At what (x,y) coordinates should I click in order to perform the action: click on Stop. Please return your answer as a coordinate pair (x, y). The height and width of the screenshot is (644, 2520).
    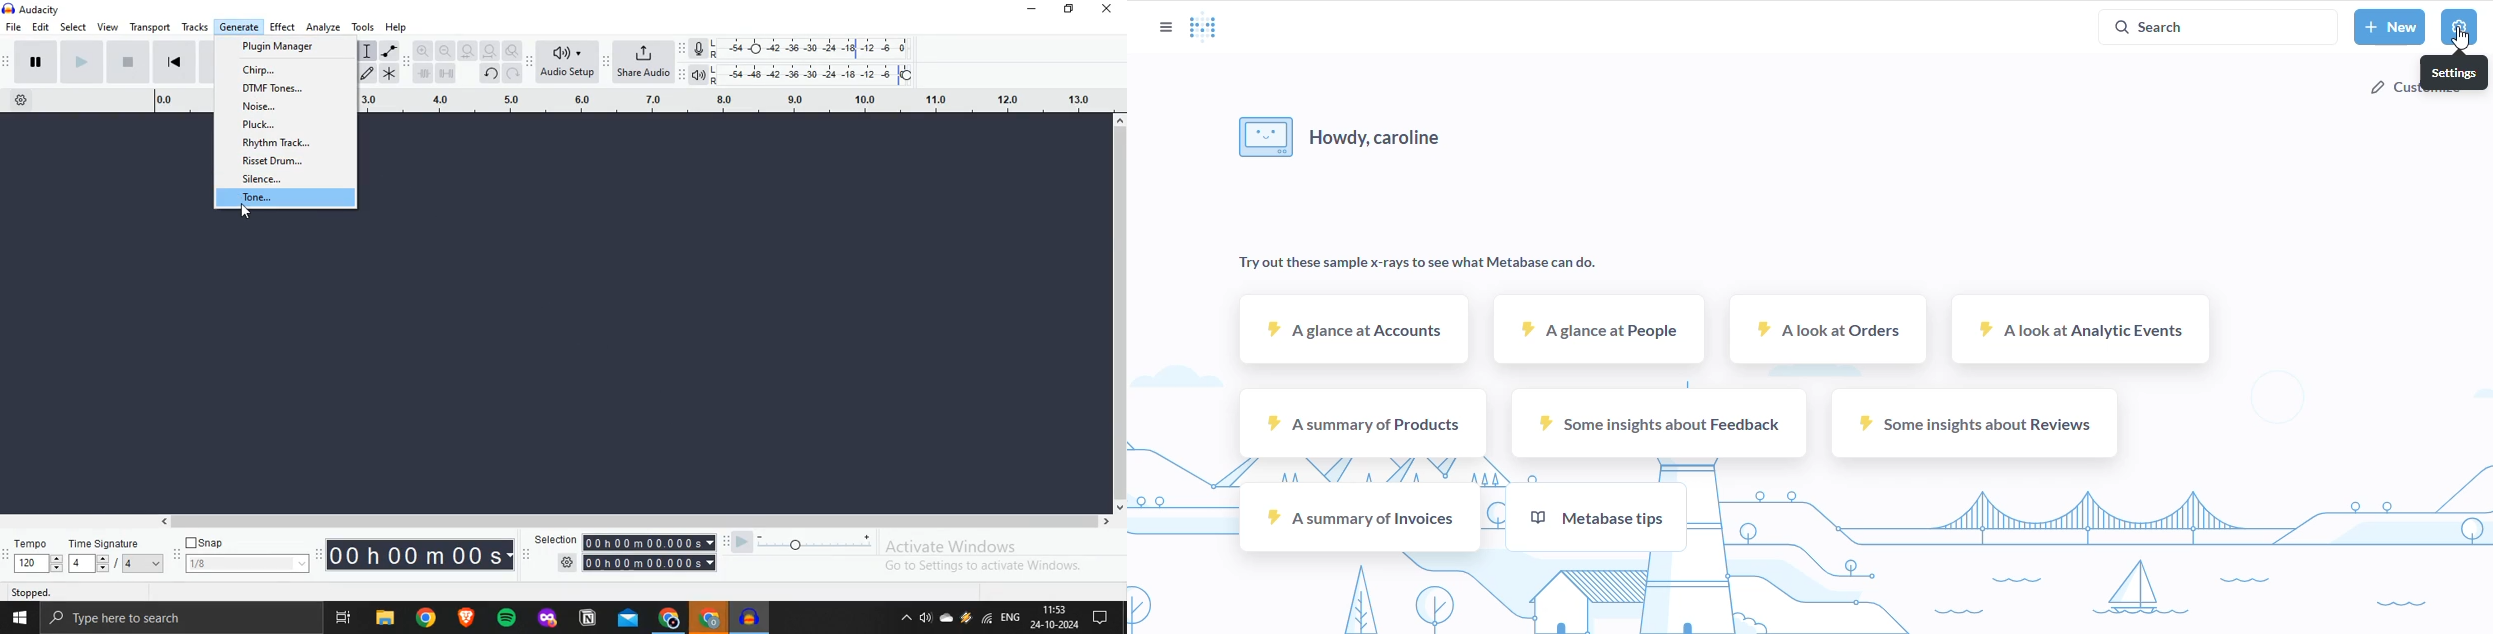
    Looking at the image, I should click on (127, 64).